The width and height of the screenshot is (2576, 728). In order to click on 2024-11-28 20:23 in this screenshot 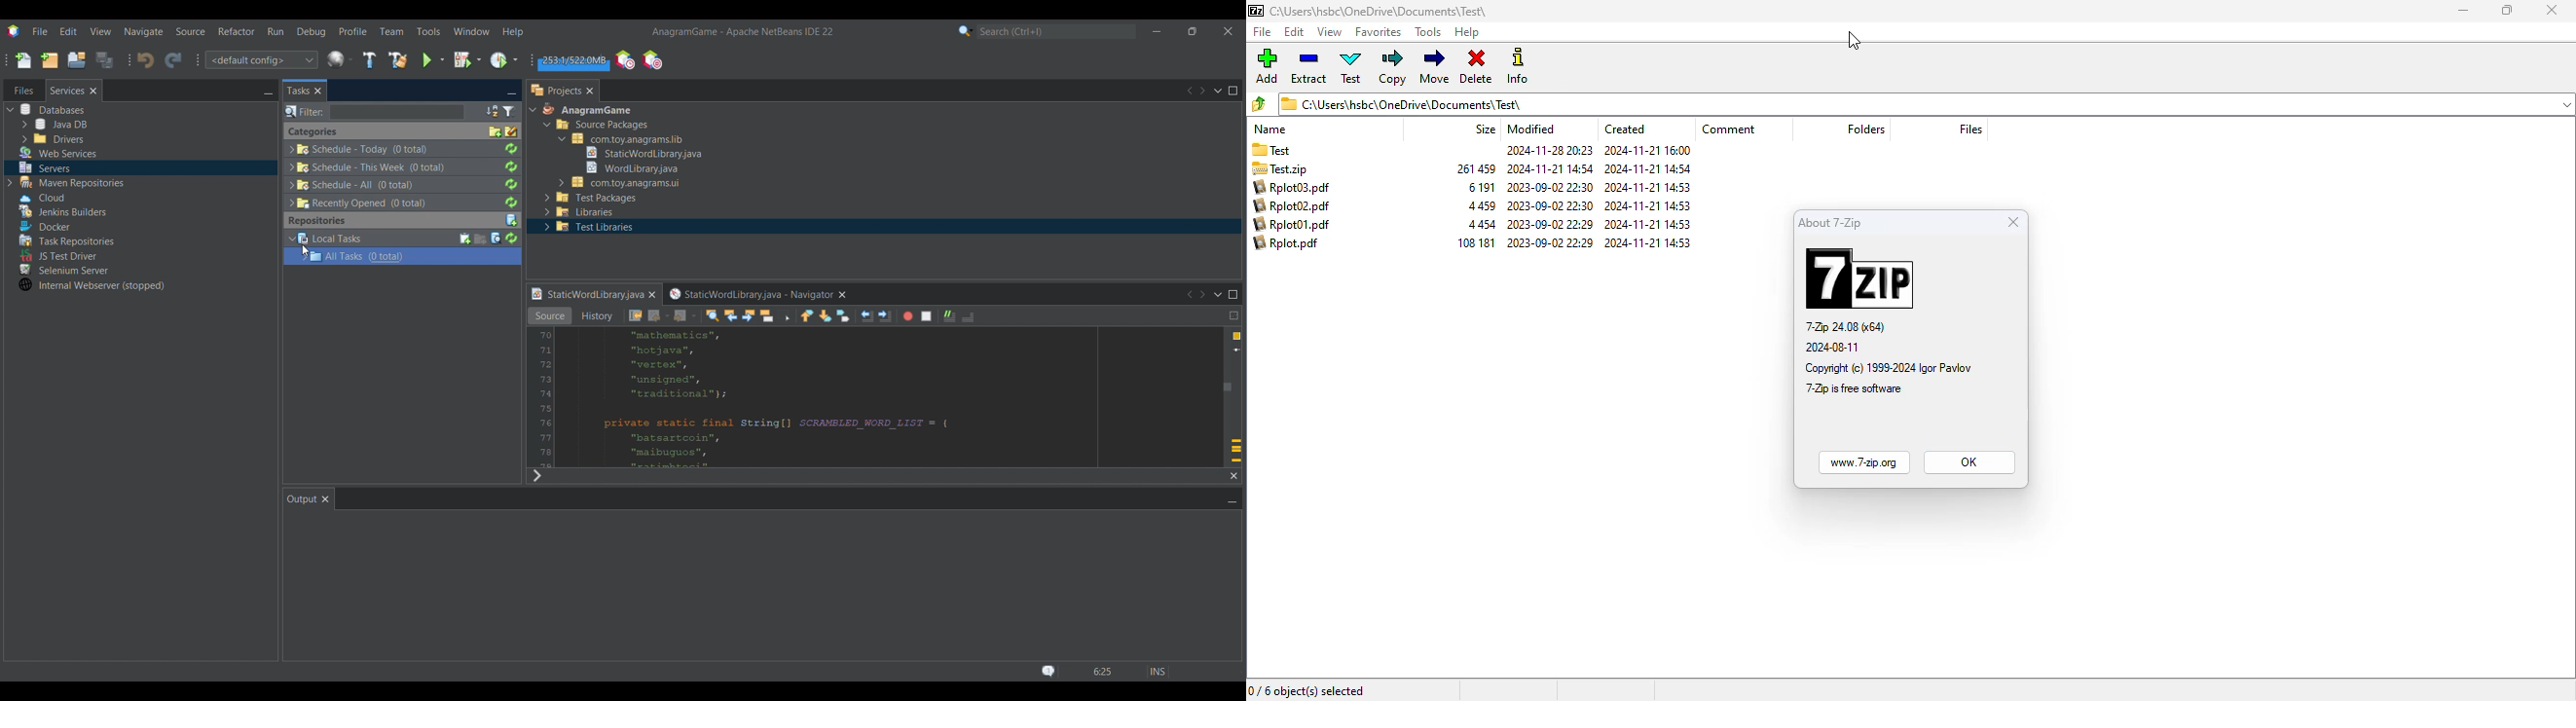, I will do `click(1546, 152)`.